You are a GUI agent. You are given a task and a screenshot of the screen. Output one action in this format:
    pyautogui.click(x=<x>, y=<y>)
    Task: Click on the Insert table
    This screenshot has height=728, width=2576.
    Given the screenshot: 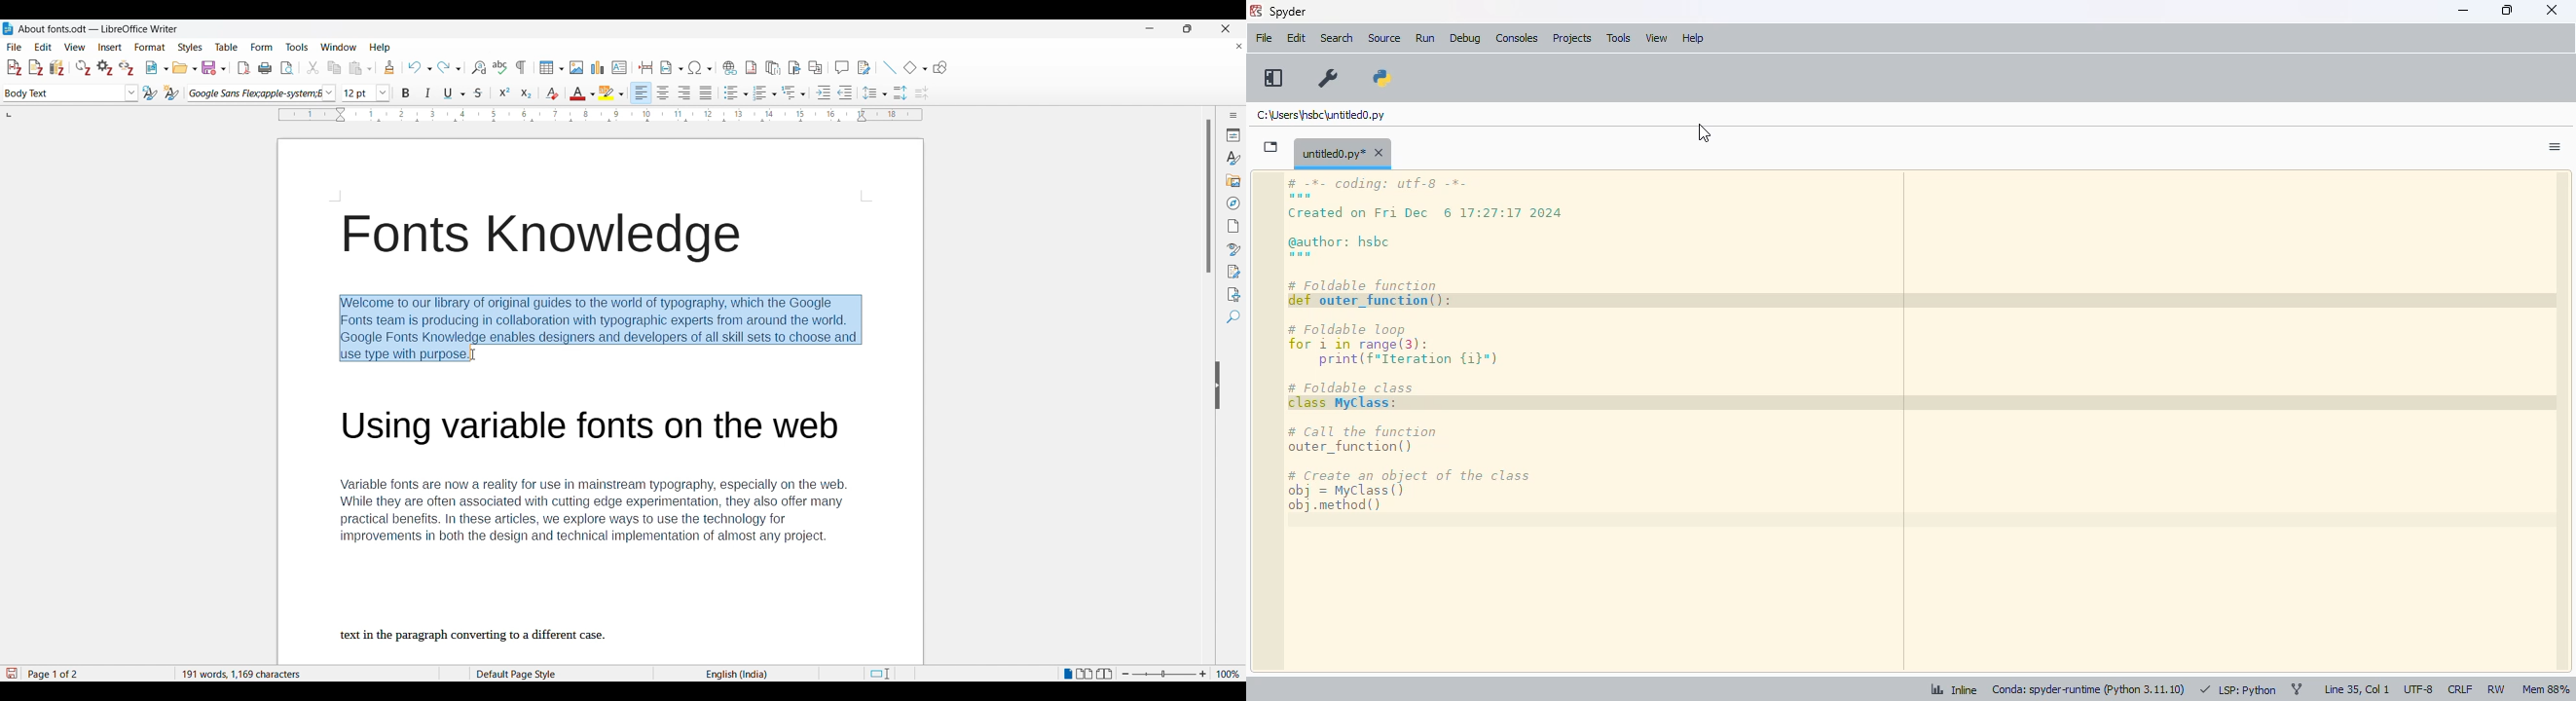 What is the action you would take?
    pyautogui.click(x=552, y=68)
    